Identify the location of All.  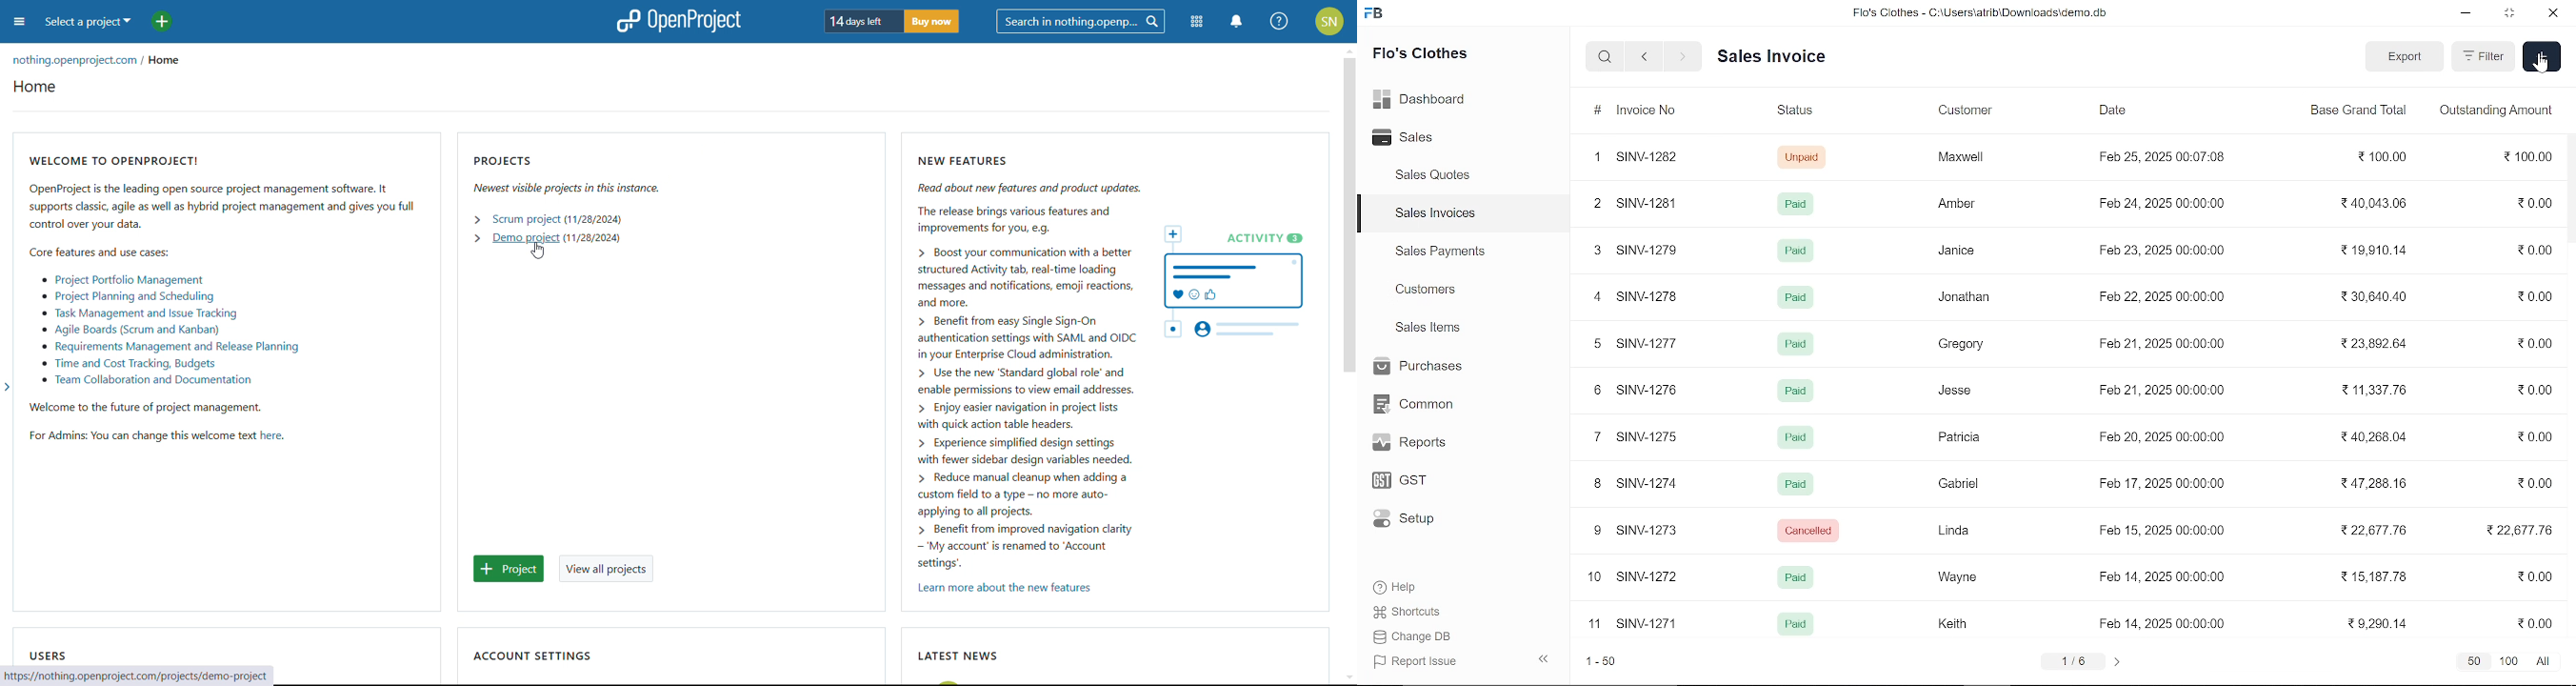
(2542, 662).